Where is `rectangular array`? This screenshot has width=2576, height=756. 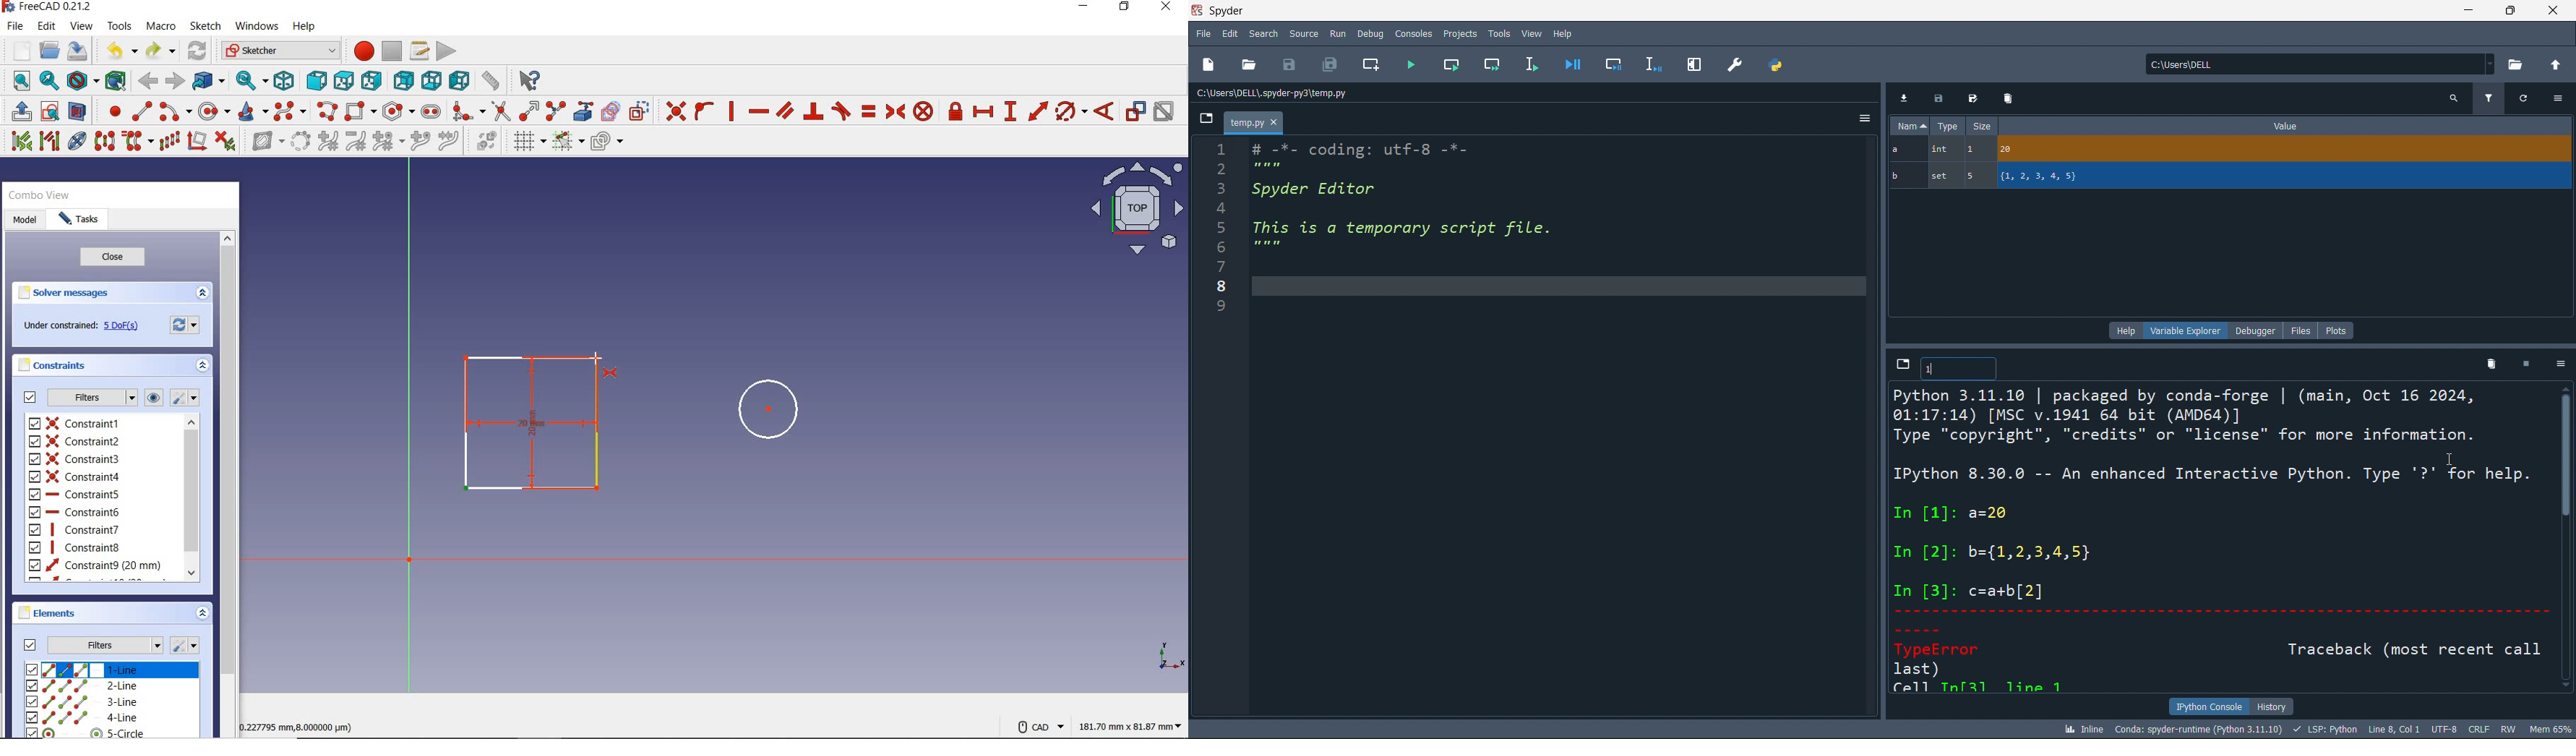 rectangular array is located at coordinates (171, 142).